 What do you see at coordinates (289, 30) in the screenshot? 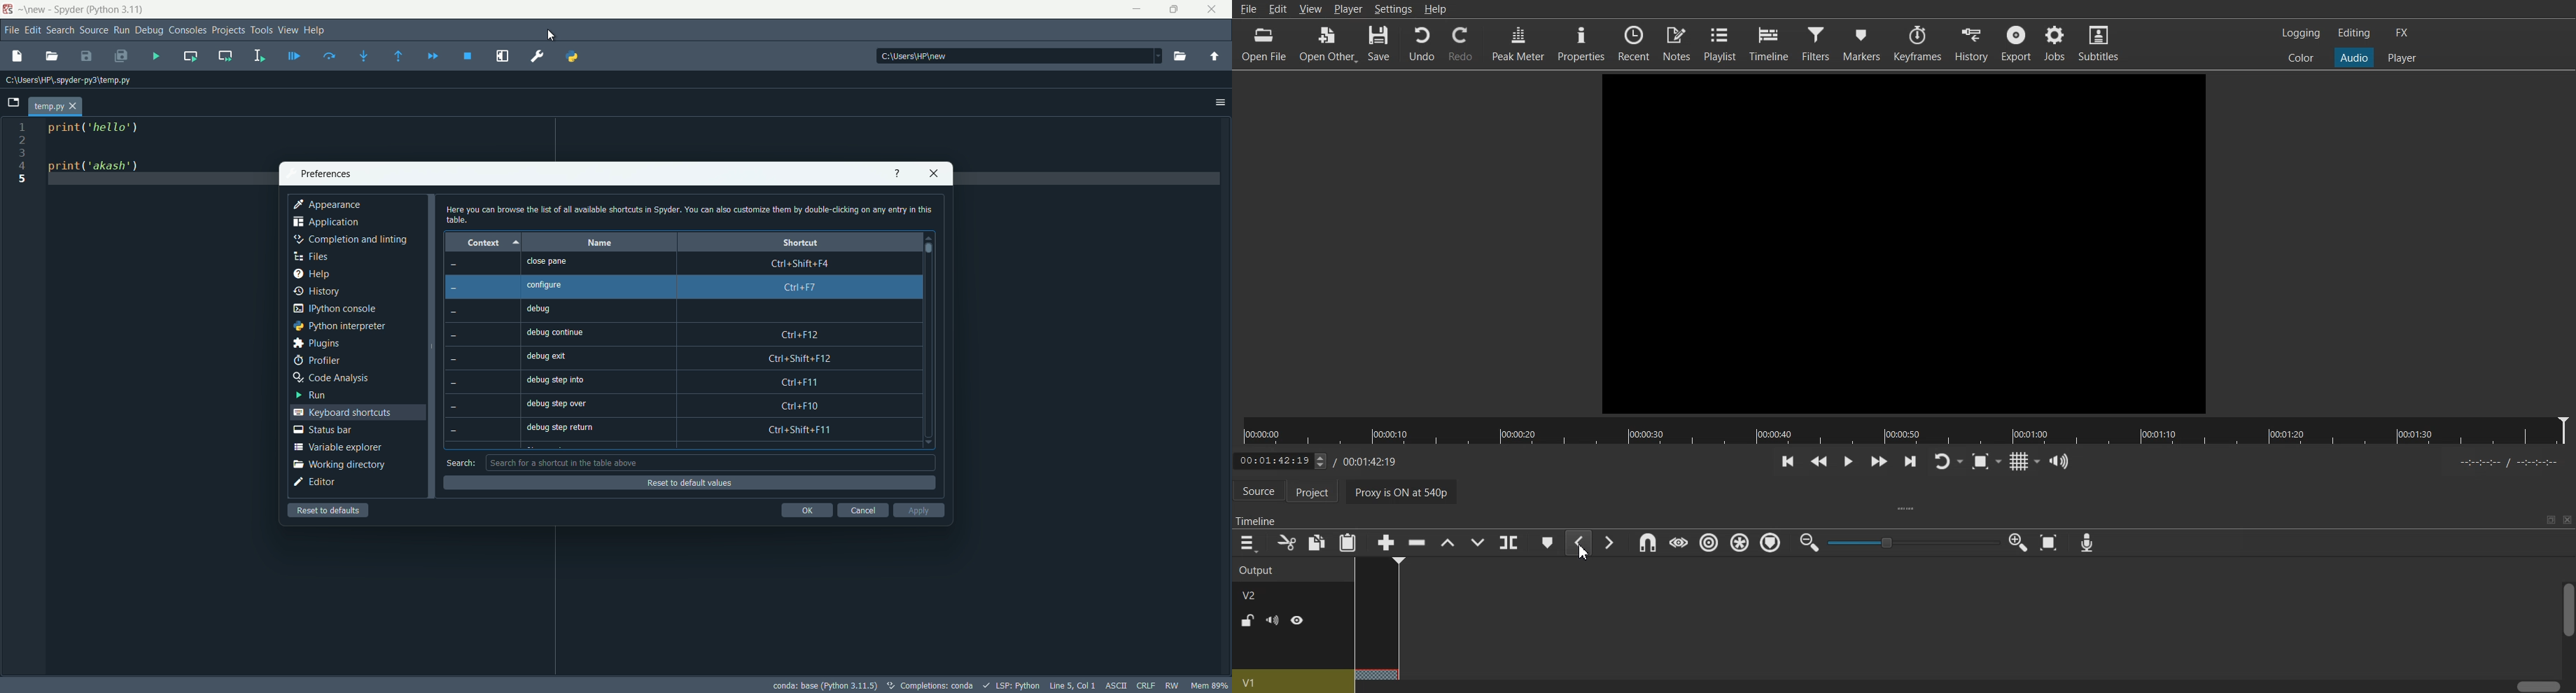
I see `view menu` at bounding box center [289, 30].